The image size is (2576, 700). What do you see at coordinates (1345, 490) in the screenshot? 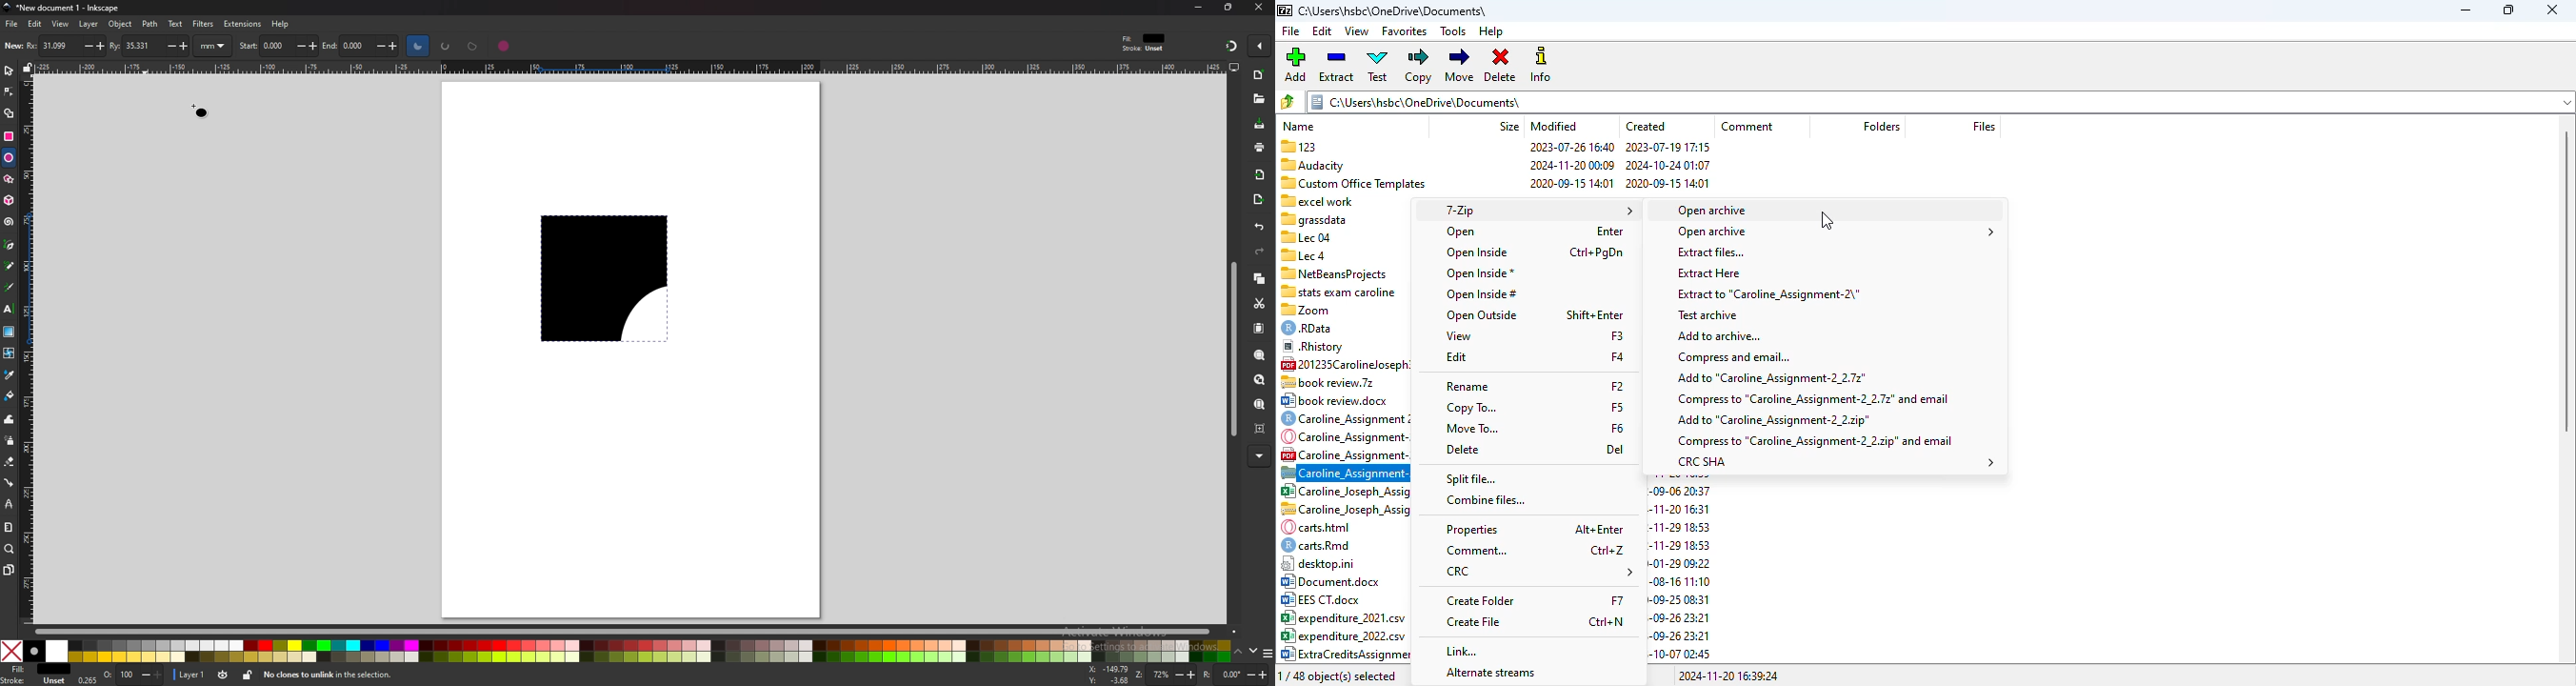
I see `85 Caroline Joseph Assigf¥.. 111870 2022-09-06 20:37 2022-09-06 20:37` at bounding box center [1345, 490].